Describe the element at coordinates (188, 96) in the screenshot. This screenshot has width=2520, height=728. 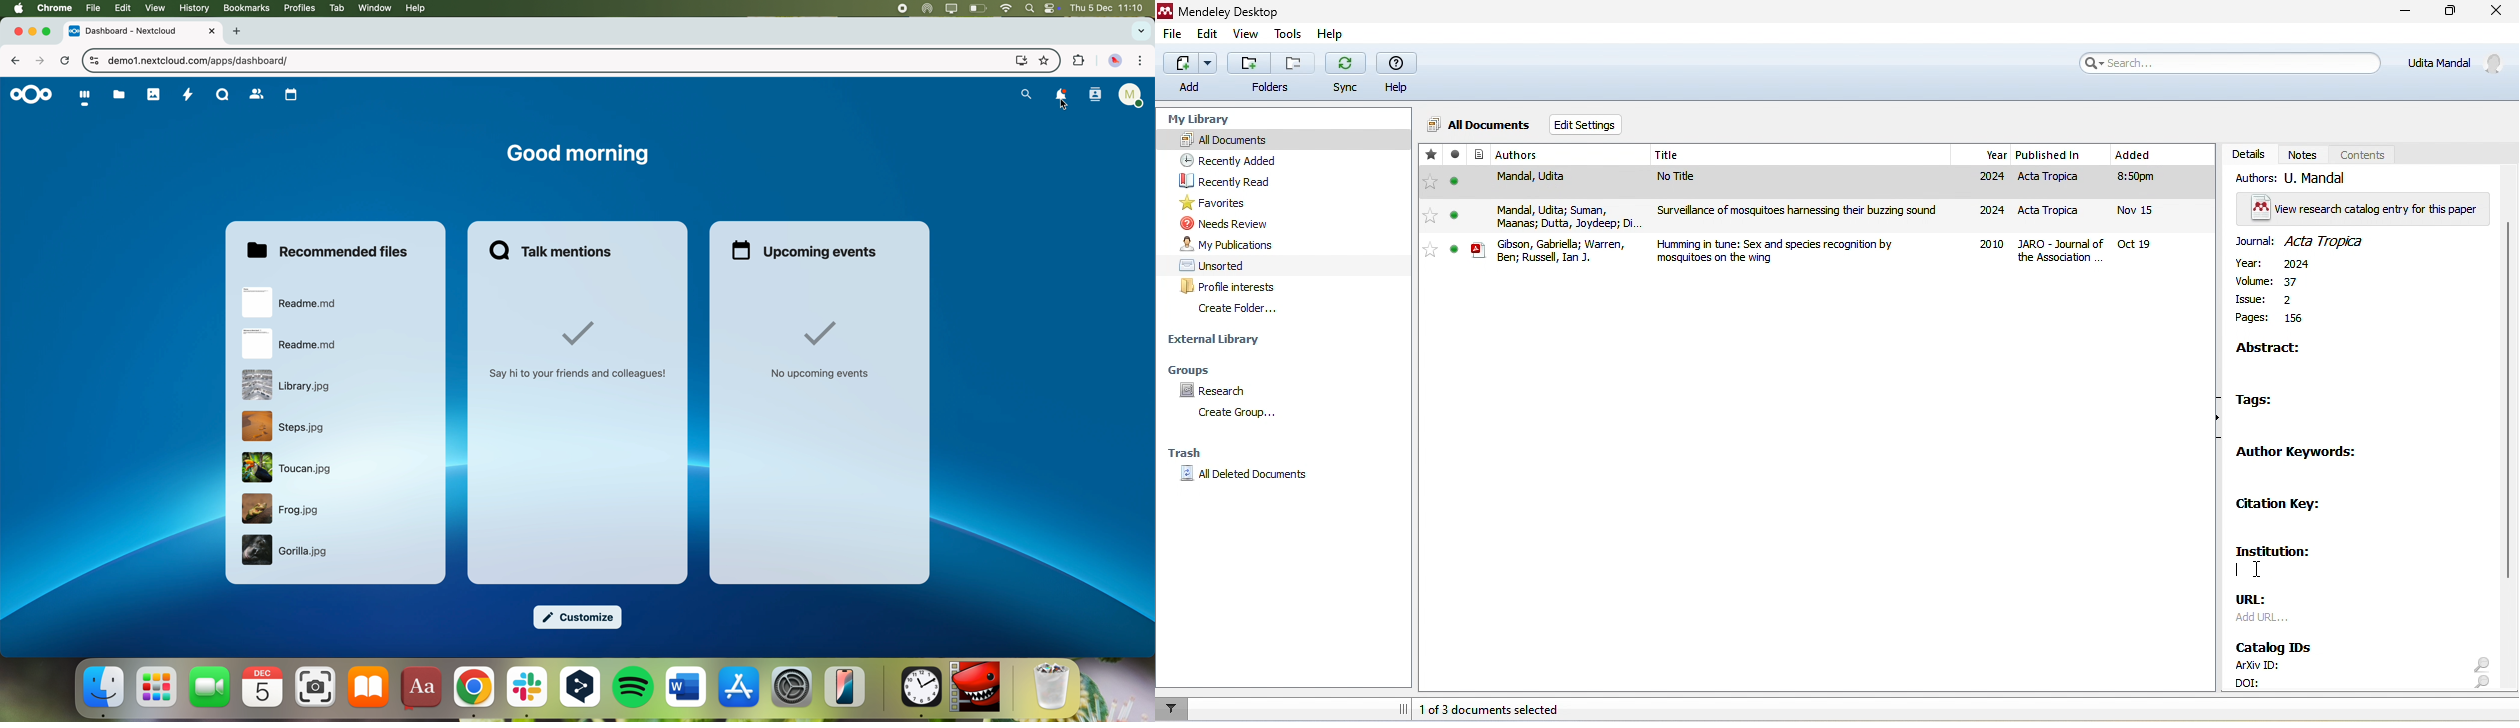
I see `activity` at that location.